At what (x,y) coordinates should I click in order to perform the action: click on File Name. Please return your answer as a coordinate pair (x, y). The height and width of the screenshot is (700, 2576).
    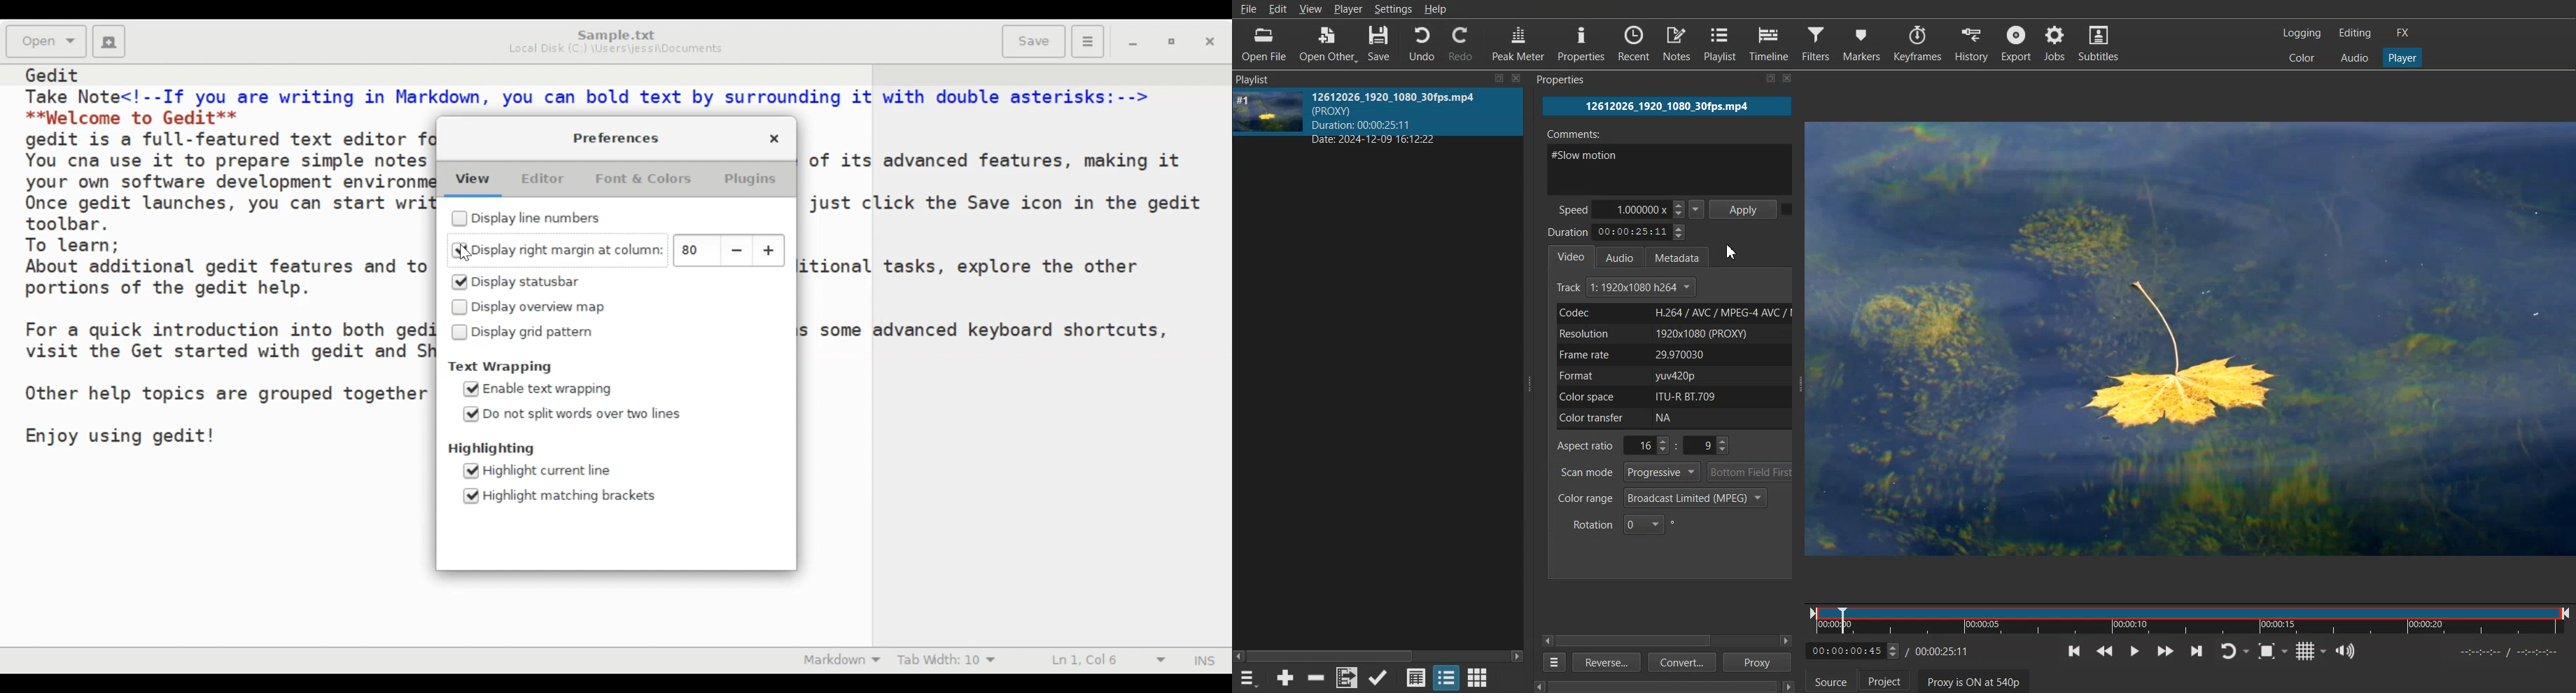
    Looking at the image, I should click on (1667, 106).